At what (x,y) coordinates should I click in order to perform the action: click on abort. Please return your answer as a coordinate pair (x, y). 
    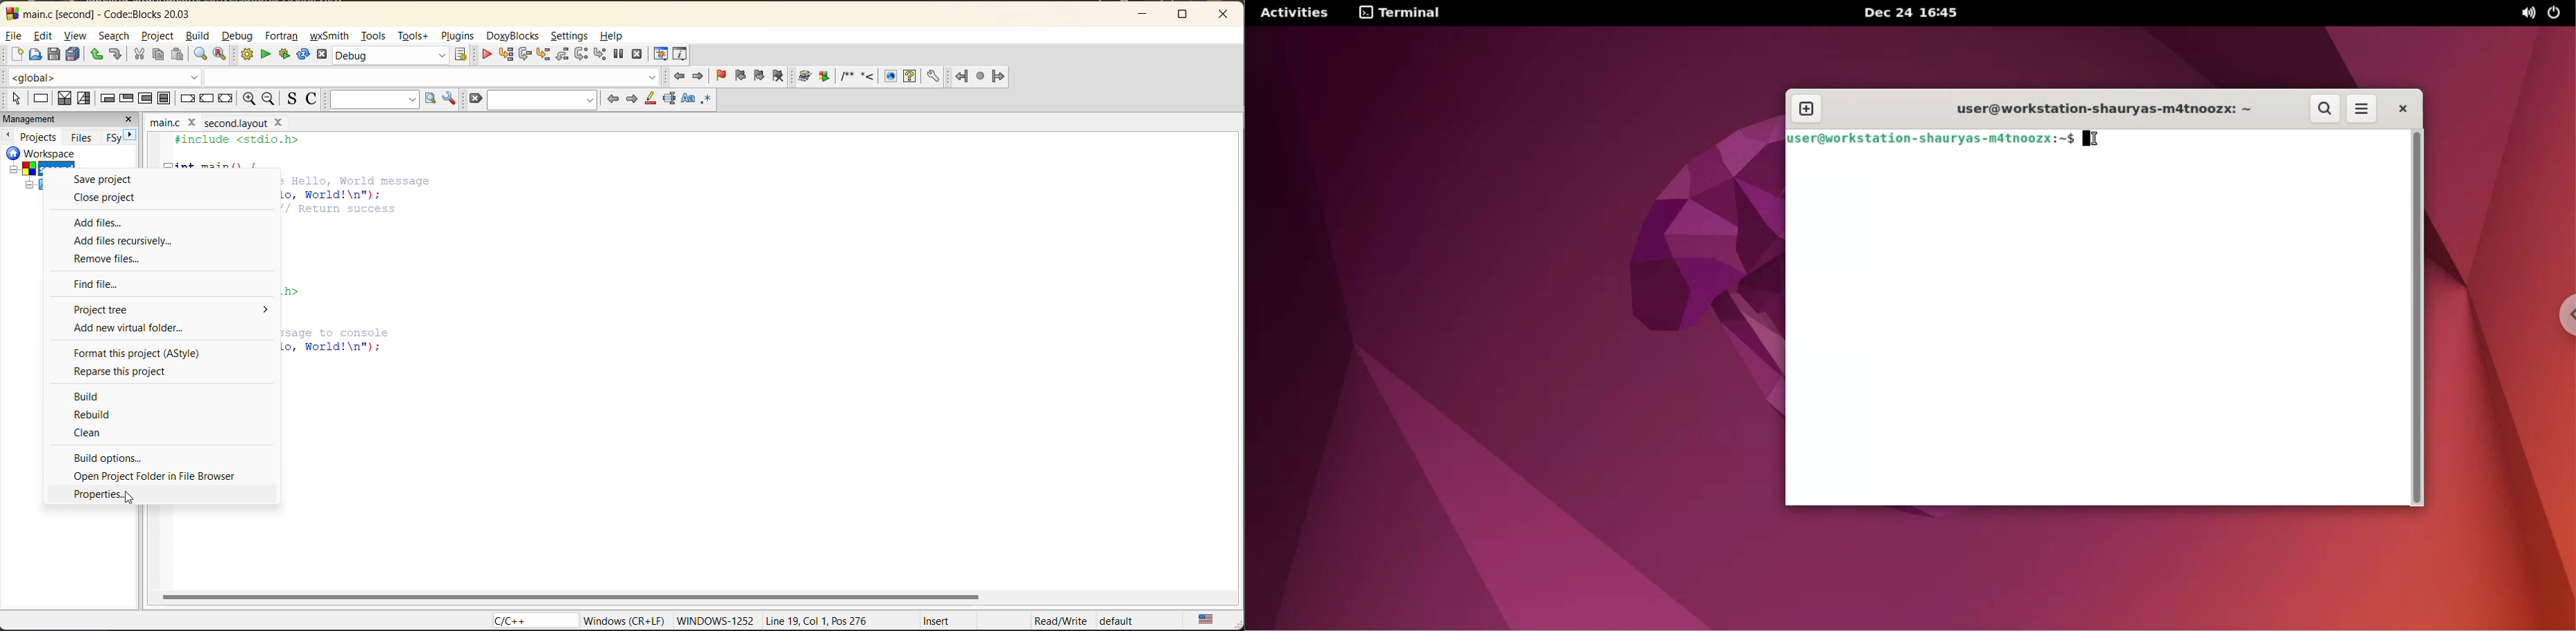
    Looking at the image, I should click on (478, 97).